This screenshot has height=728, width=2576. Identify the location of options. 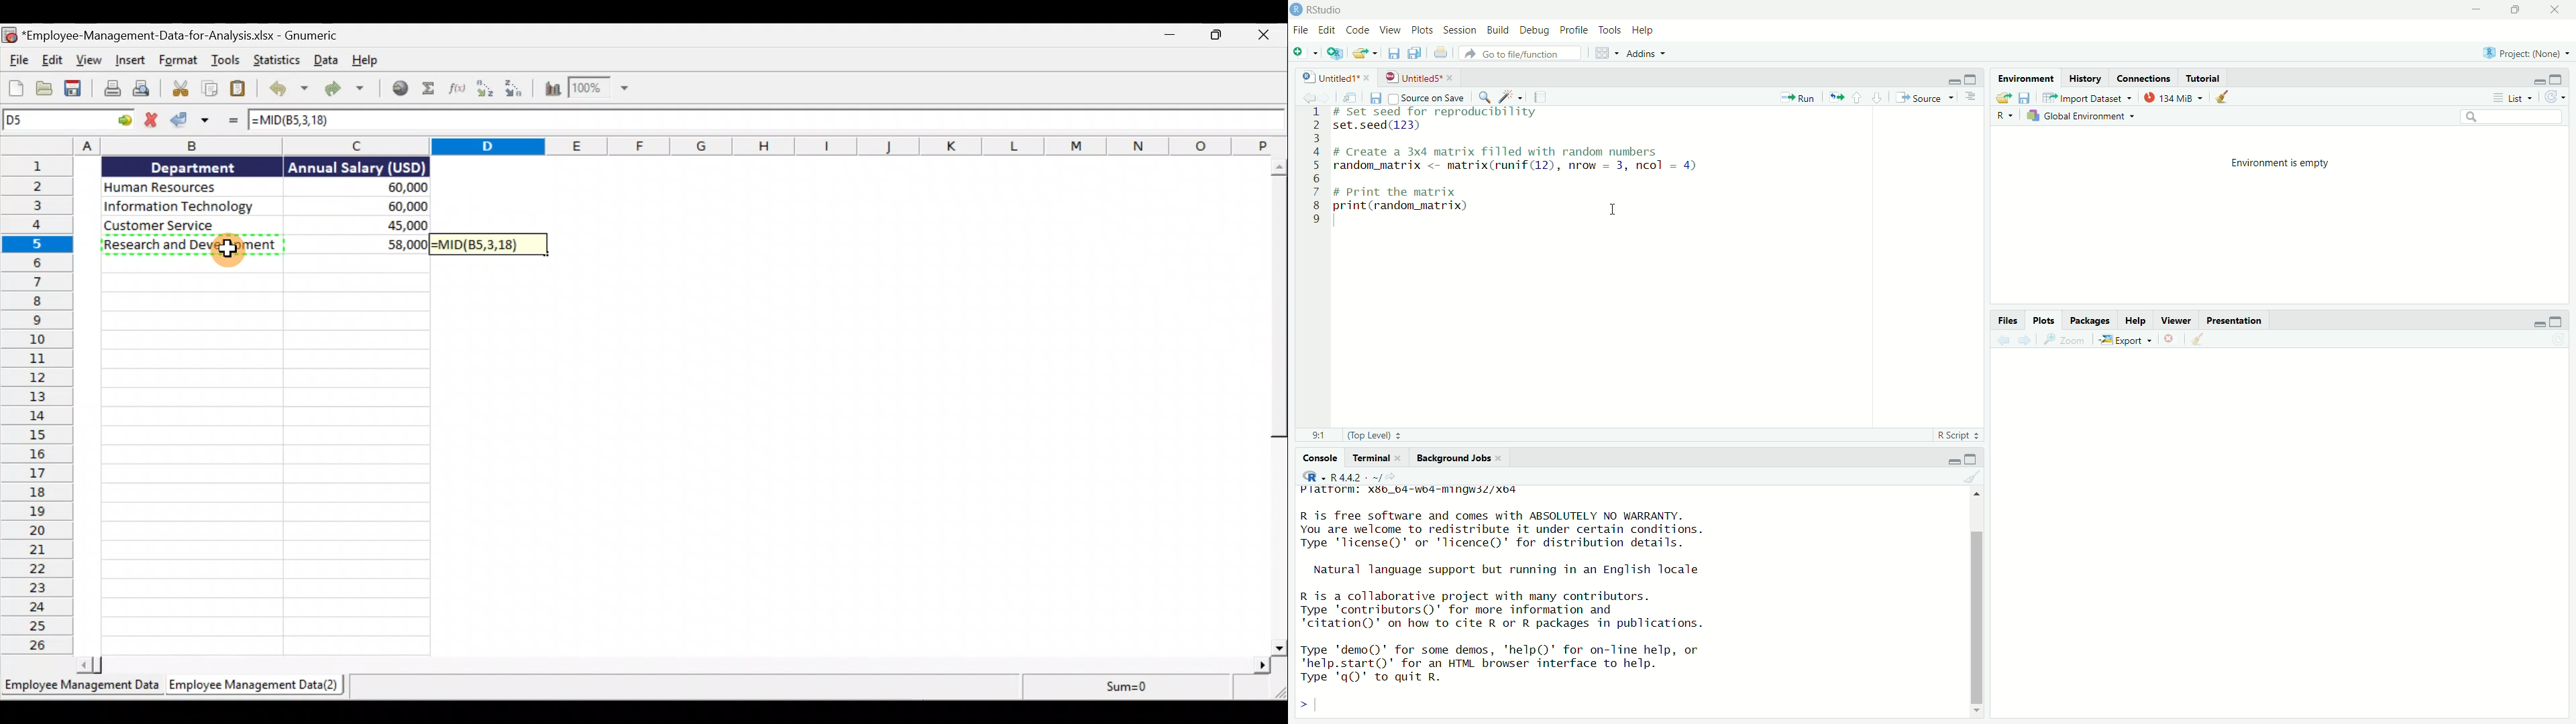
(1970, 99).